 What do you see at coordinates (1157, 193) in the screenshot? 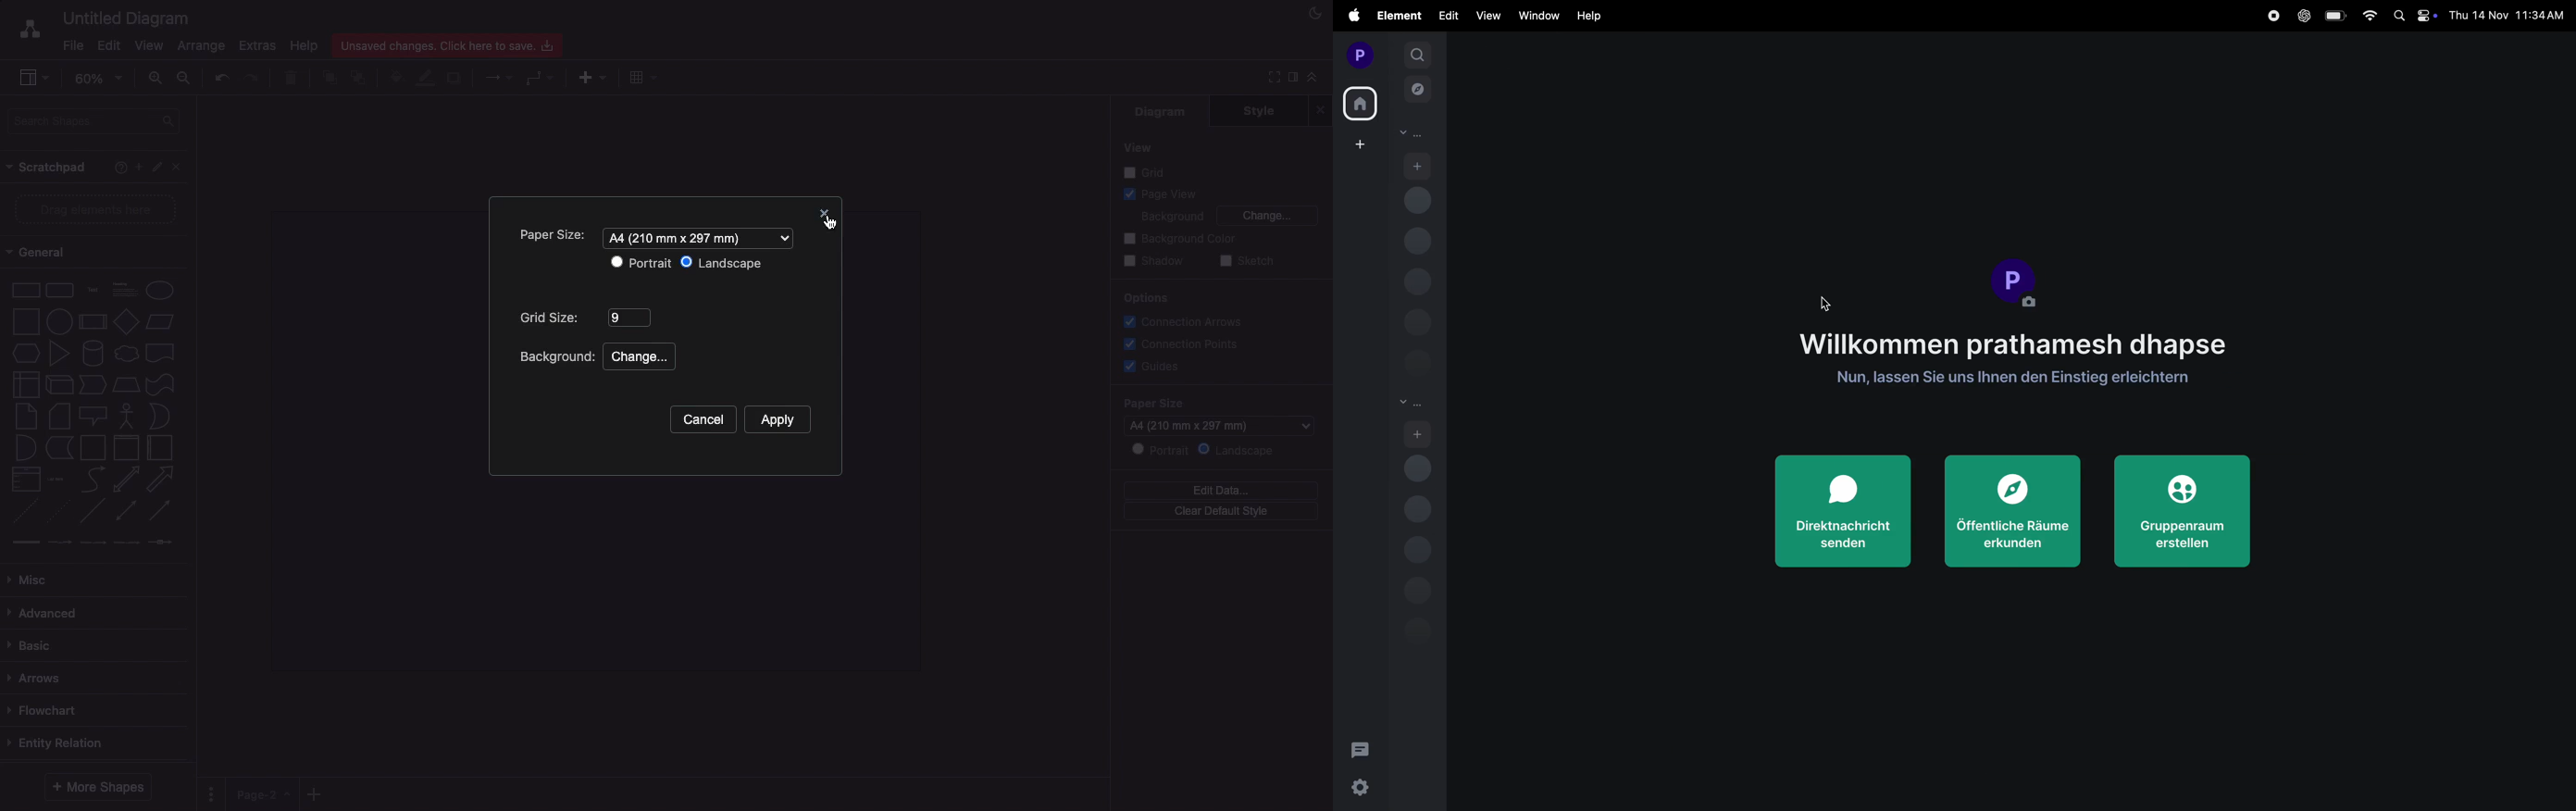
I see `Page view` at bounding box center [1157, 193].